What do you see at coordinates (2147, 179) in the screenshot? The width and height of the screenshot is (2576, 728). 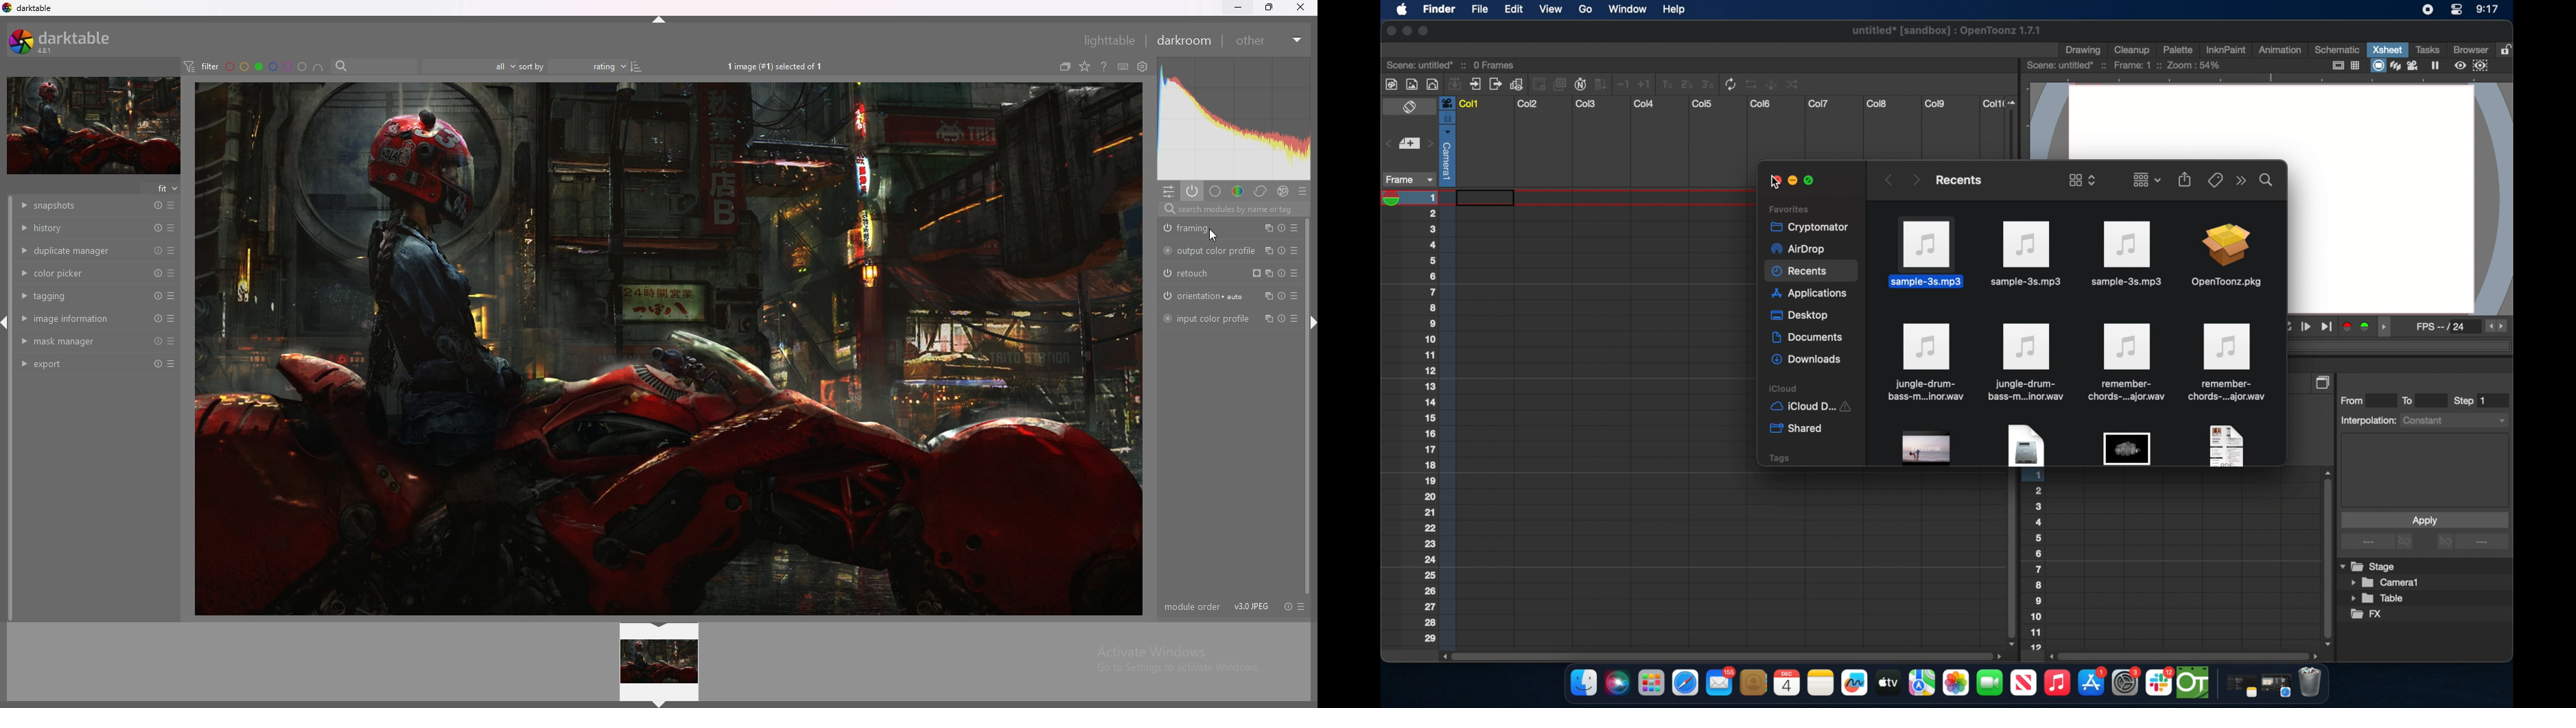 I see `tab group picker` at bounding box center [2147, 179].